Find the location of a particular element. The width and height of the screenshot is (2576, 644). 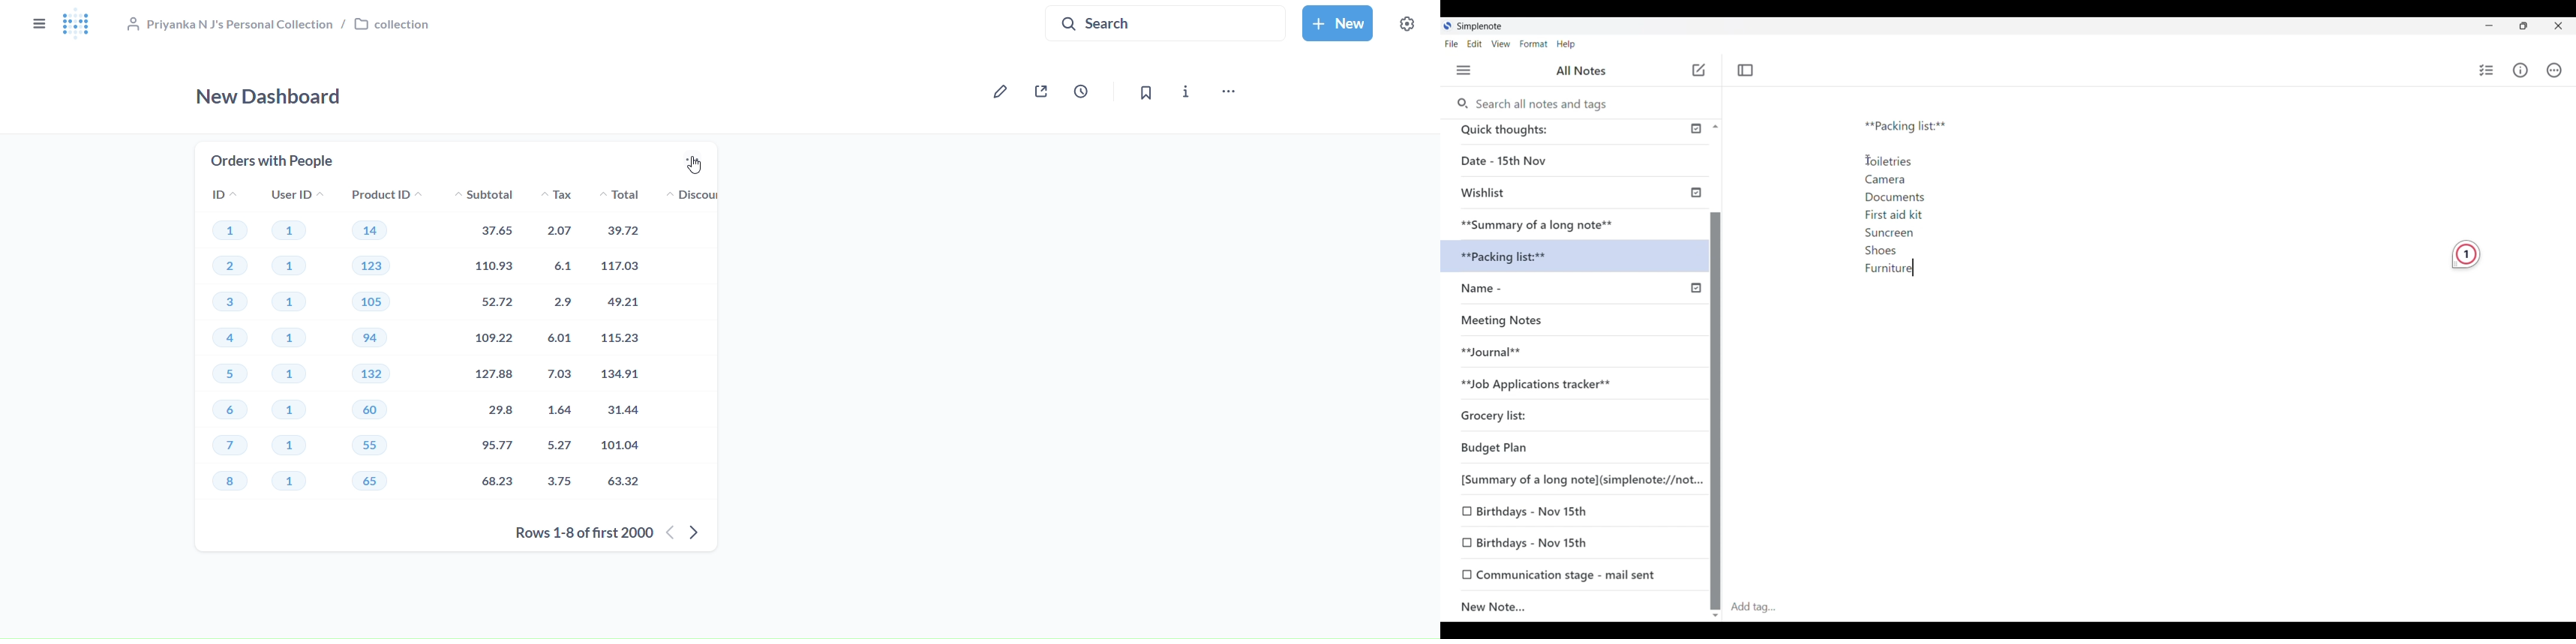

search is located at coordinates (1166, 22).